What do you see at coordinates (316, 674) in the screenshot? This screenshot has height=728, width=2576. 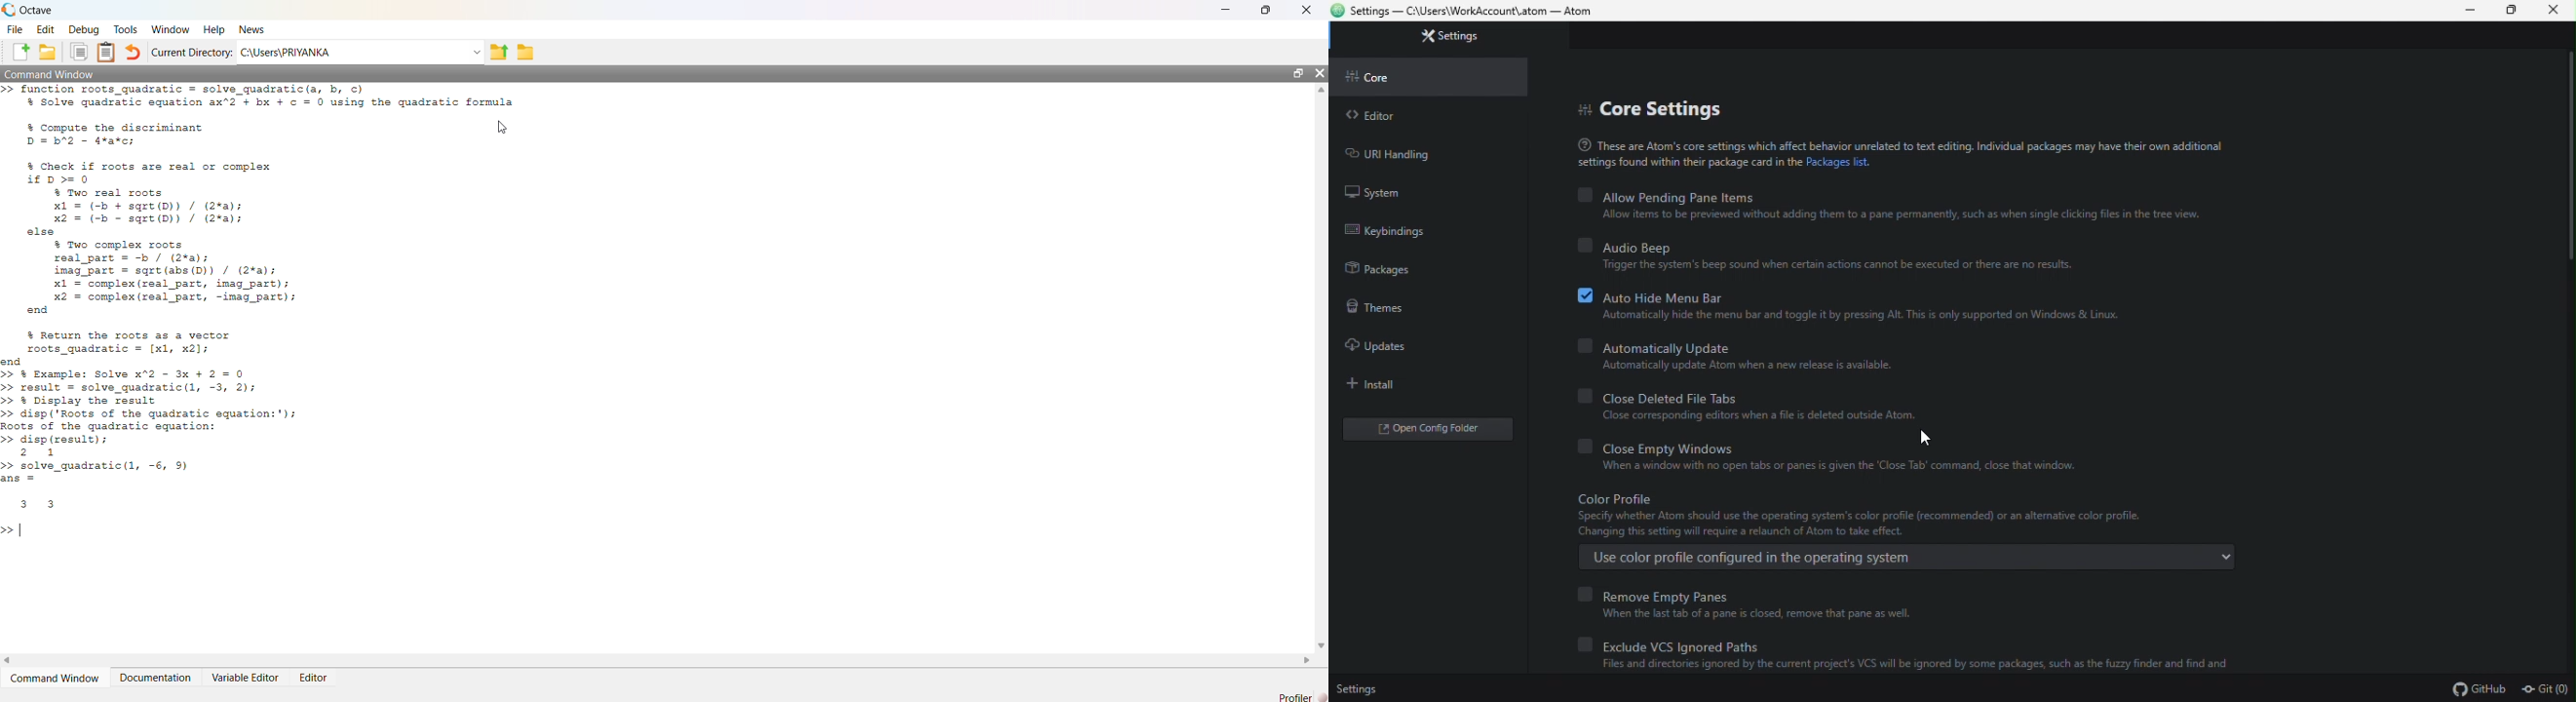 I see `Editor` at bounding box center [316, 674].